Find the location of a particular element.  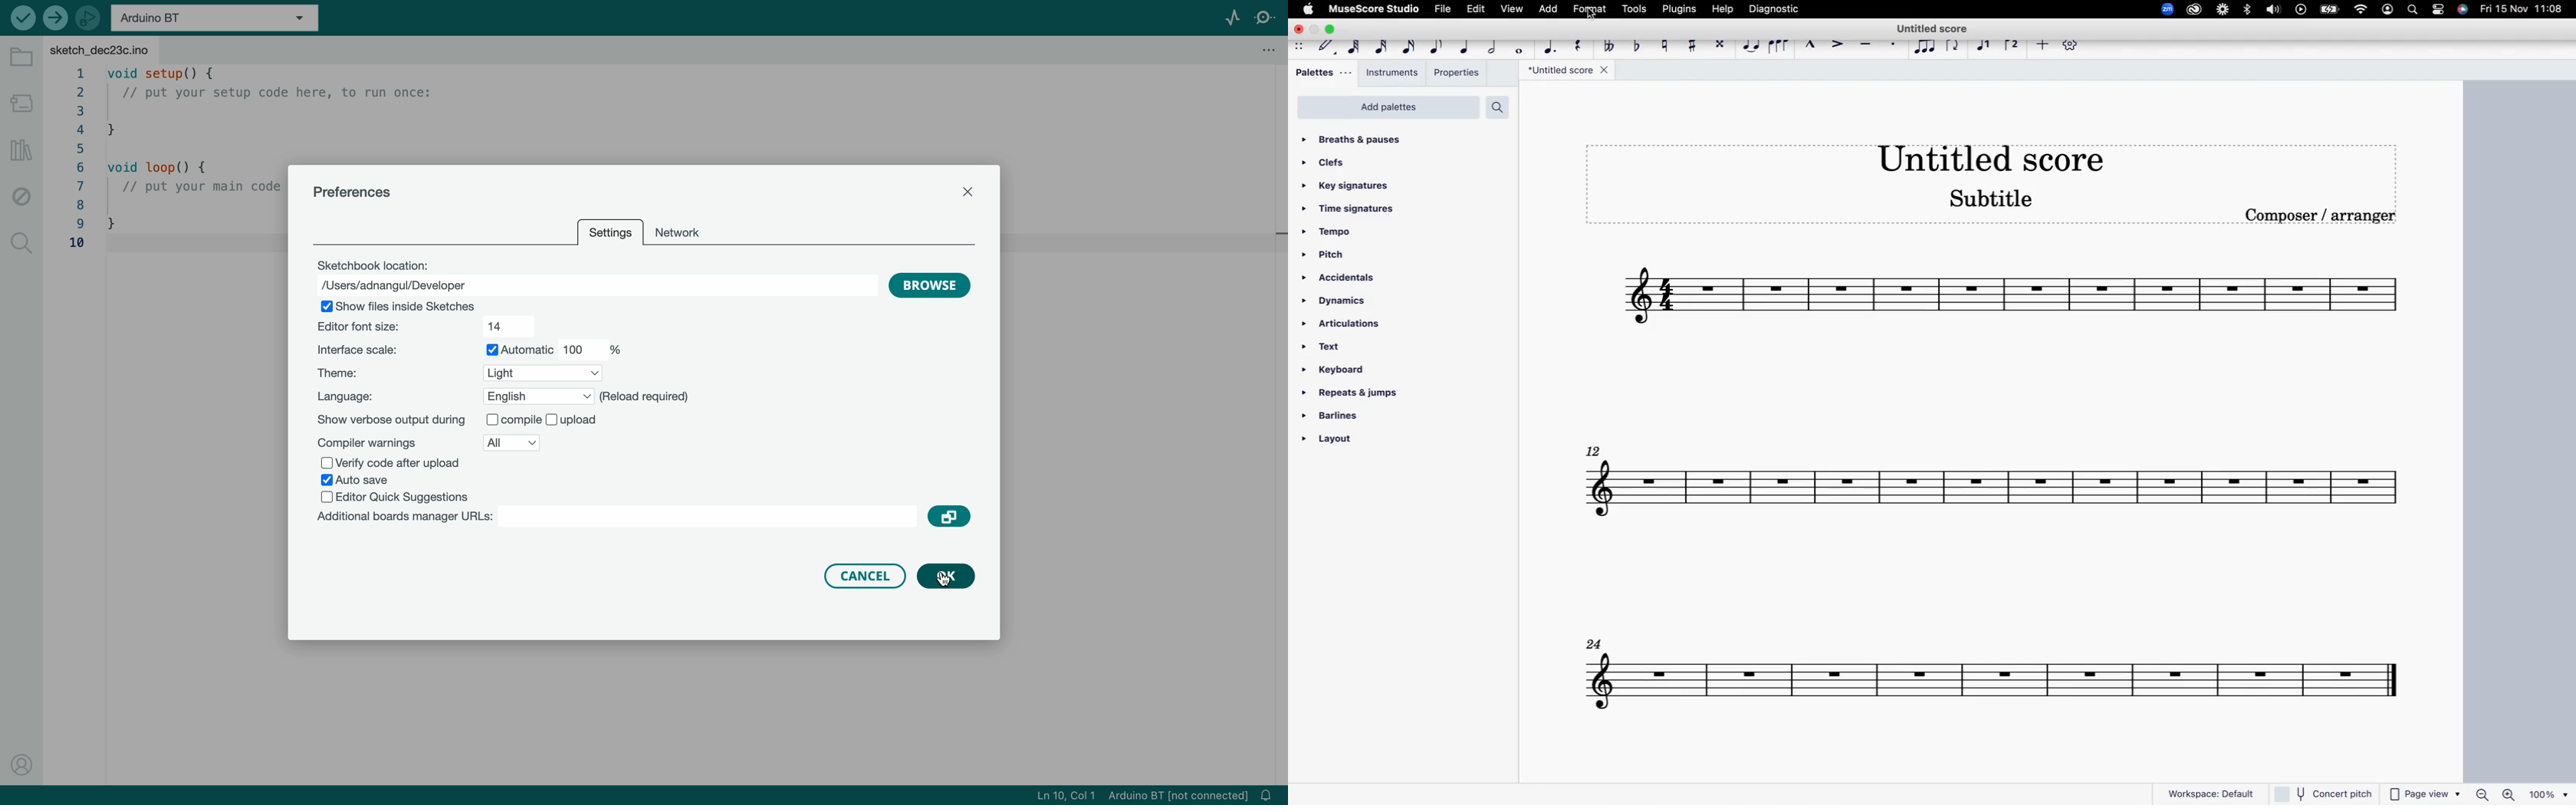

full note is located at coordinates (1518, 48).